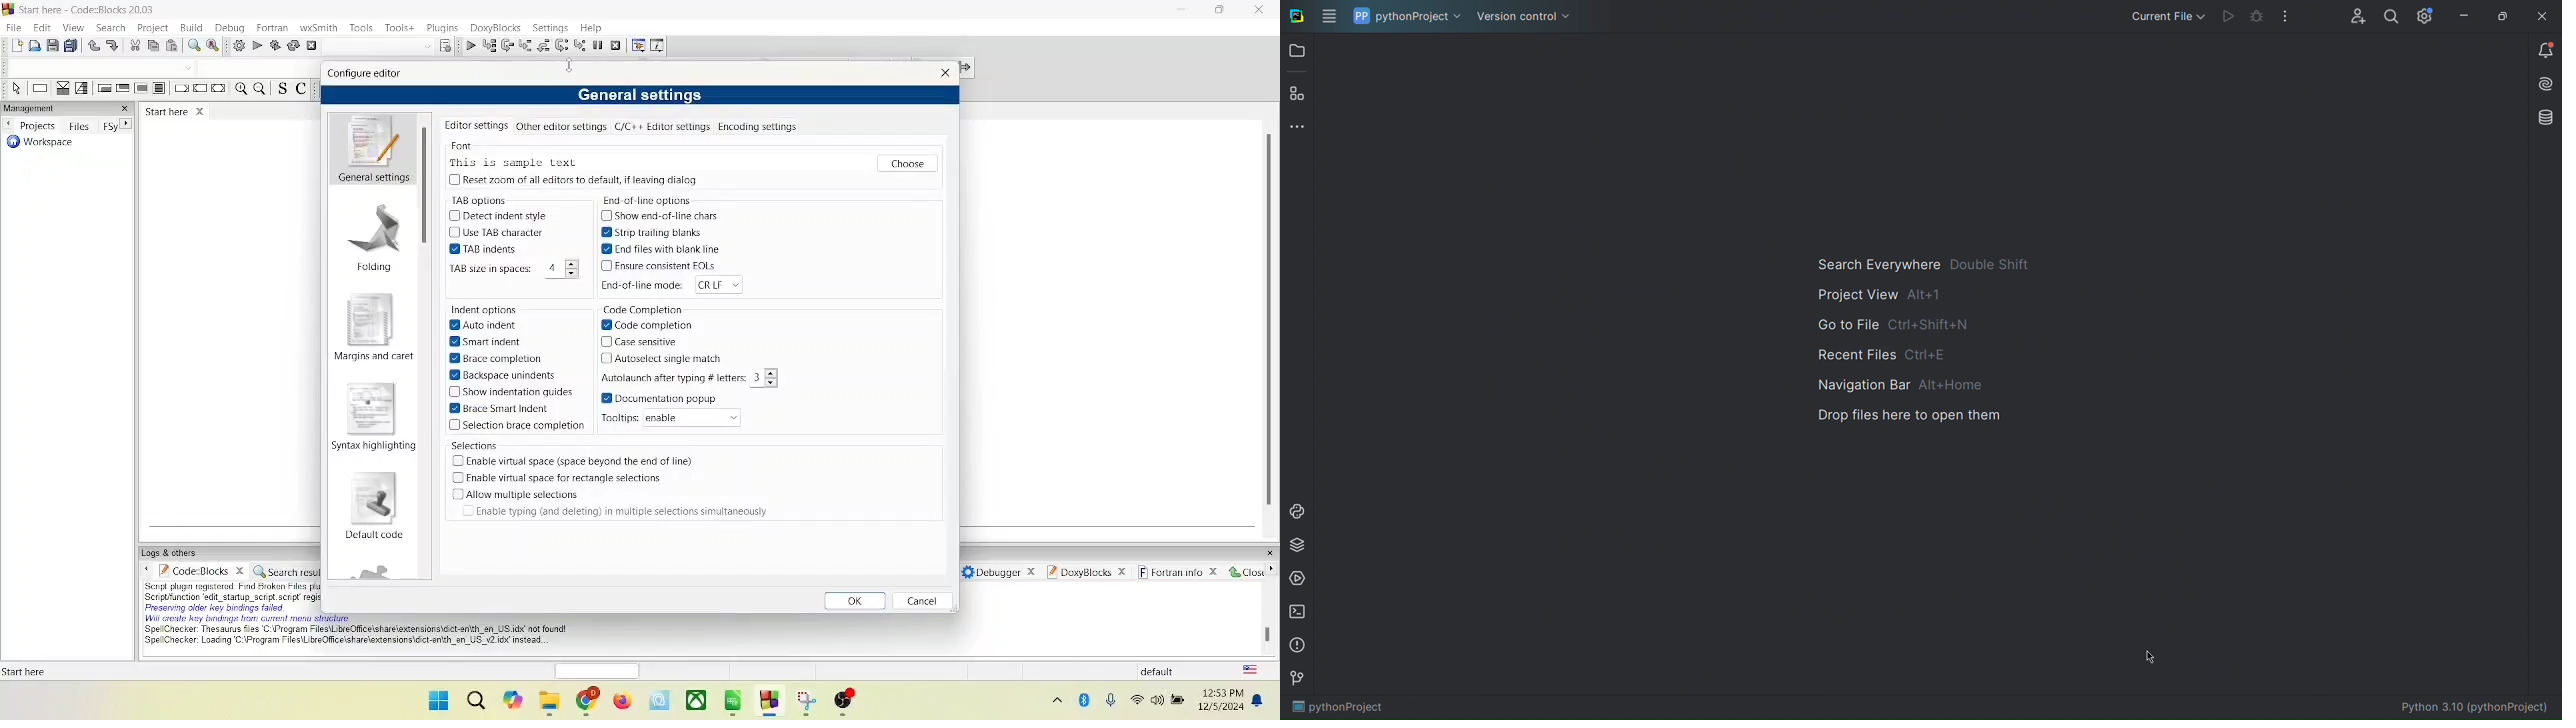 The image size is (2576, 728). What do you see at coordinates (165, 114) in the screenshot?
I see `start here` at bounding box center [165, 114].